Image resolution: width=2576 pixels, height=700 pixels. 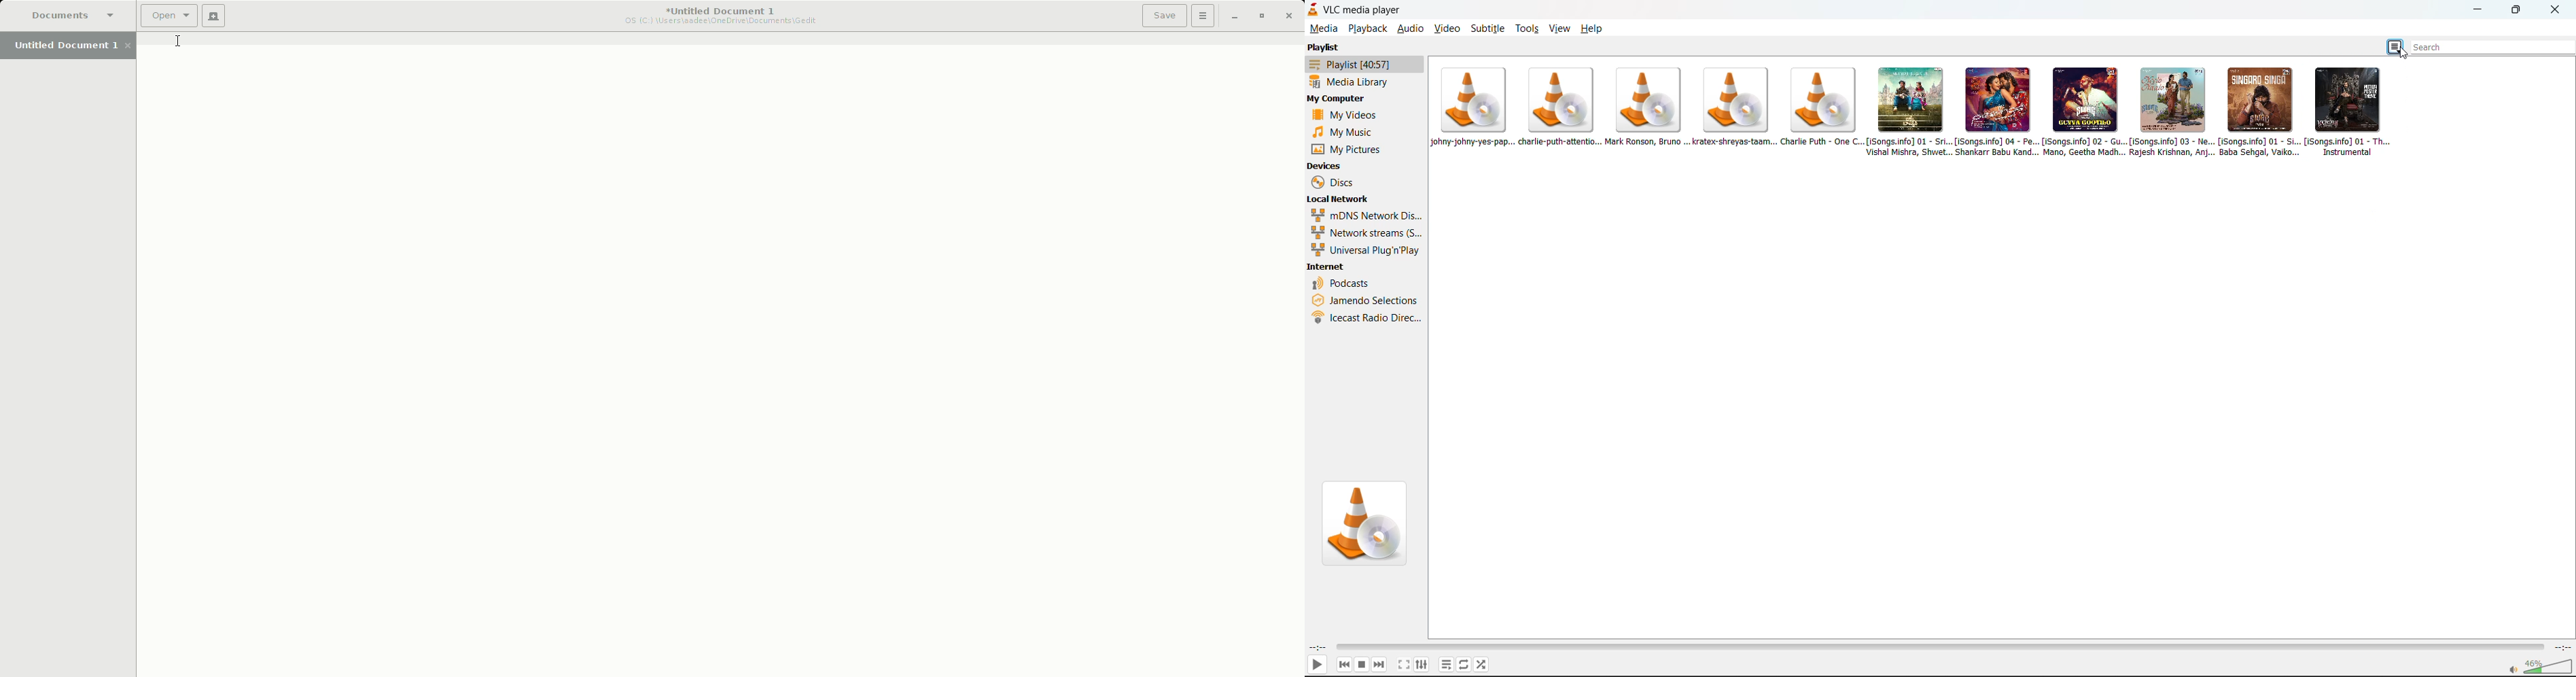 I want to click on tools, so click(x=1527, y=30).